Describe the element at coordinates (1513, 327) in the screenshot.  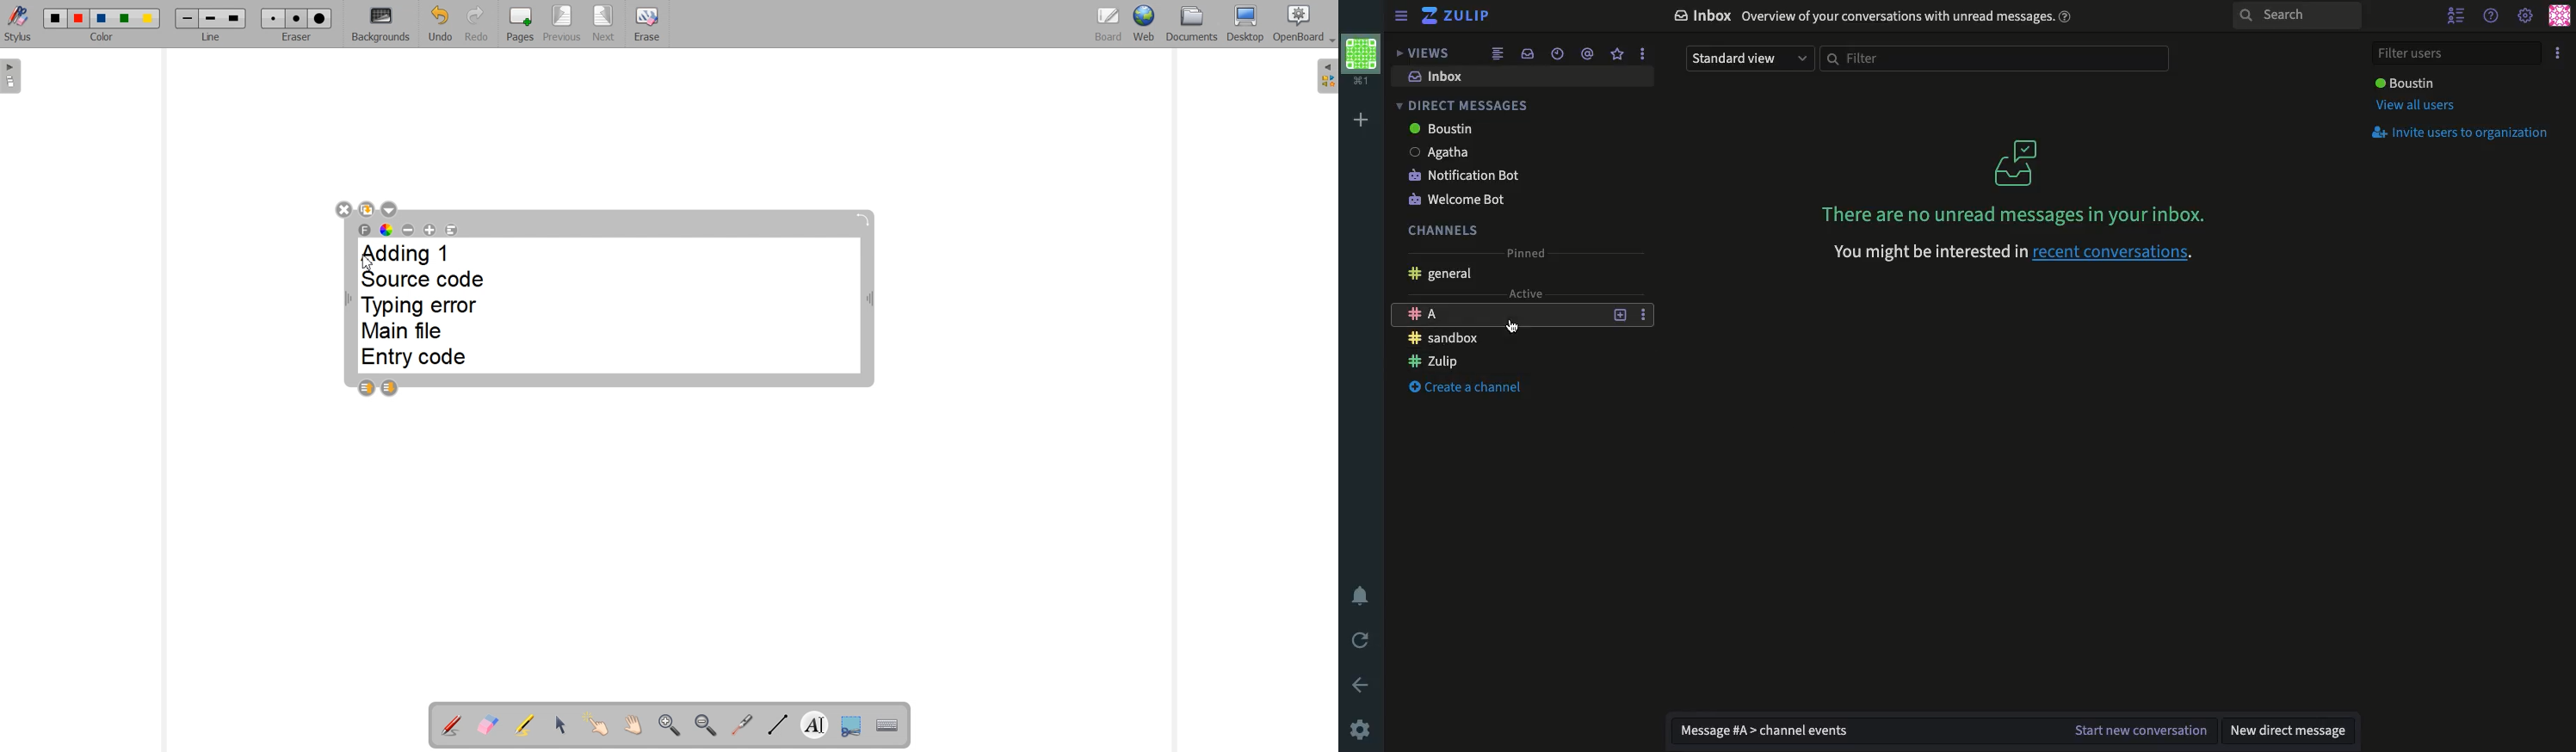
I see `cursor` at that location.